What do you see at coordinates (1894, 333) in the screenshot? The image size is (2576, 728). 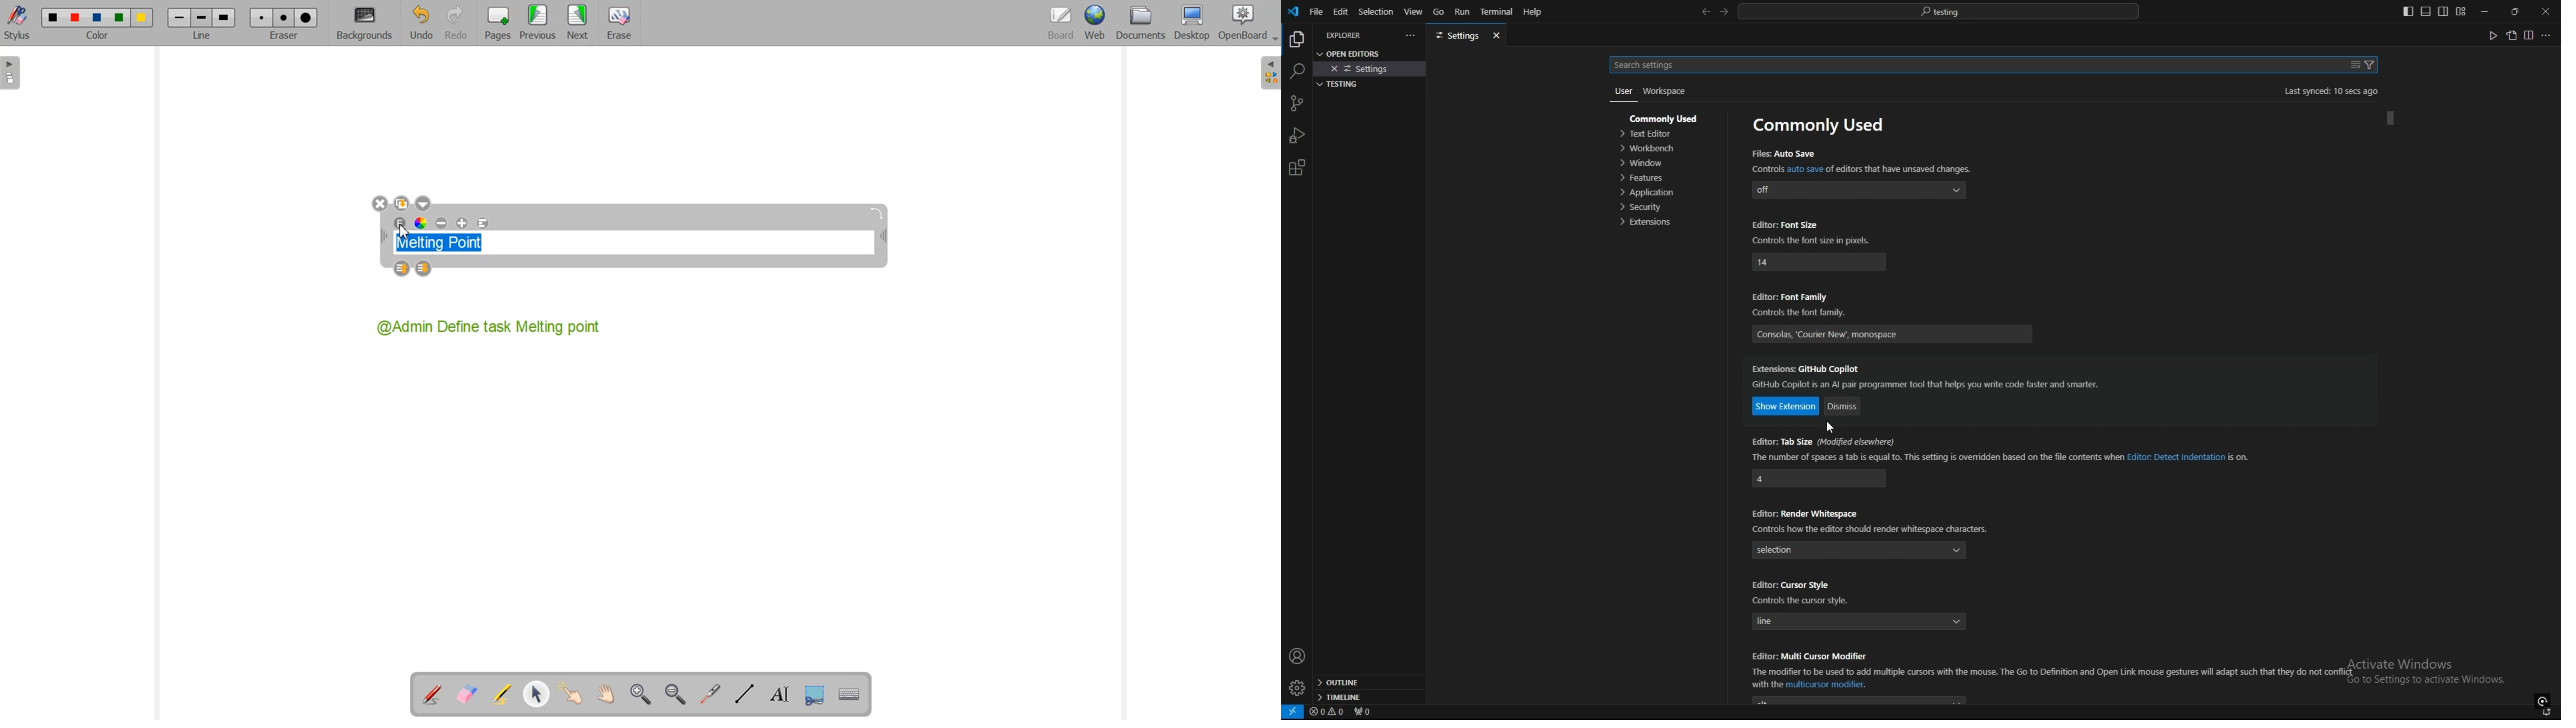 I see `font family` at bounding box center [1894, 333].